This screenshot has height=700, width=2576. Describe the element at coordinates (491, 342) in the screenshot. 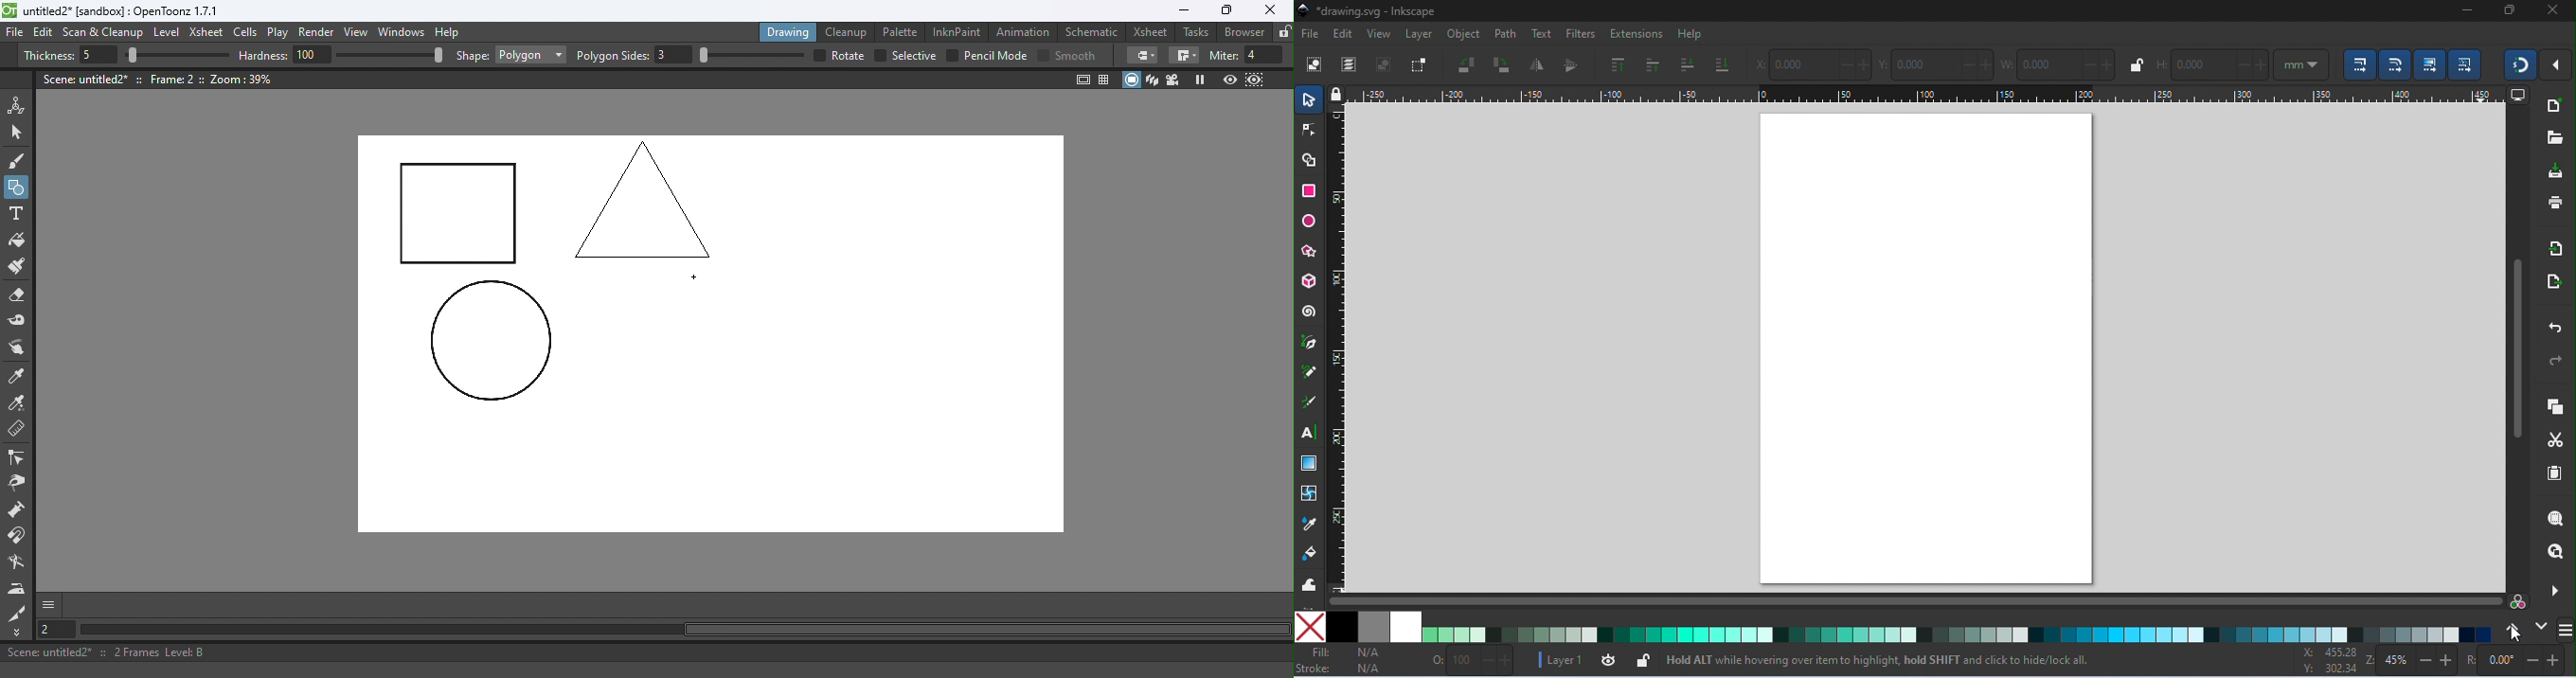

I see `circle` at that location.